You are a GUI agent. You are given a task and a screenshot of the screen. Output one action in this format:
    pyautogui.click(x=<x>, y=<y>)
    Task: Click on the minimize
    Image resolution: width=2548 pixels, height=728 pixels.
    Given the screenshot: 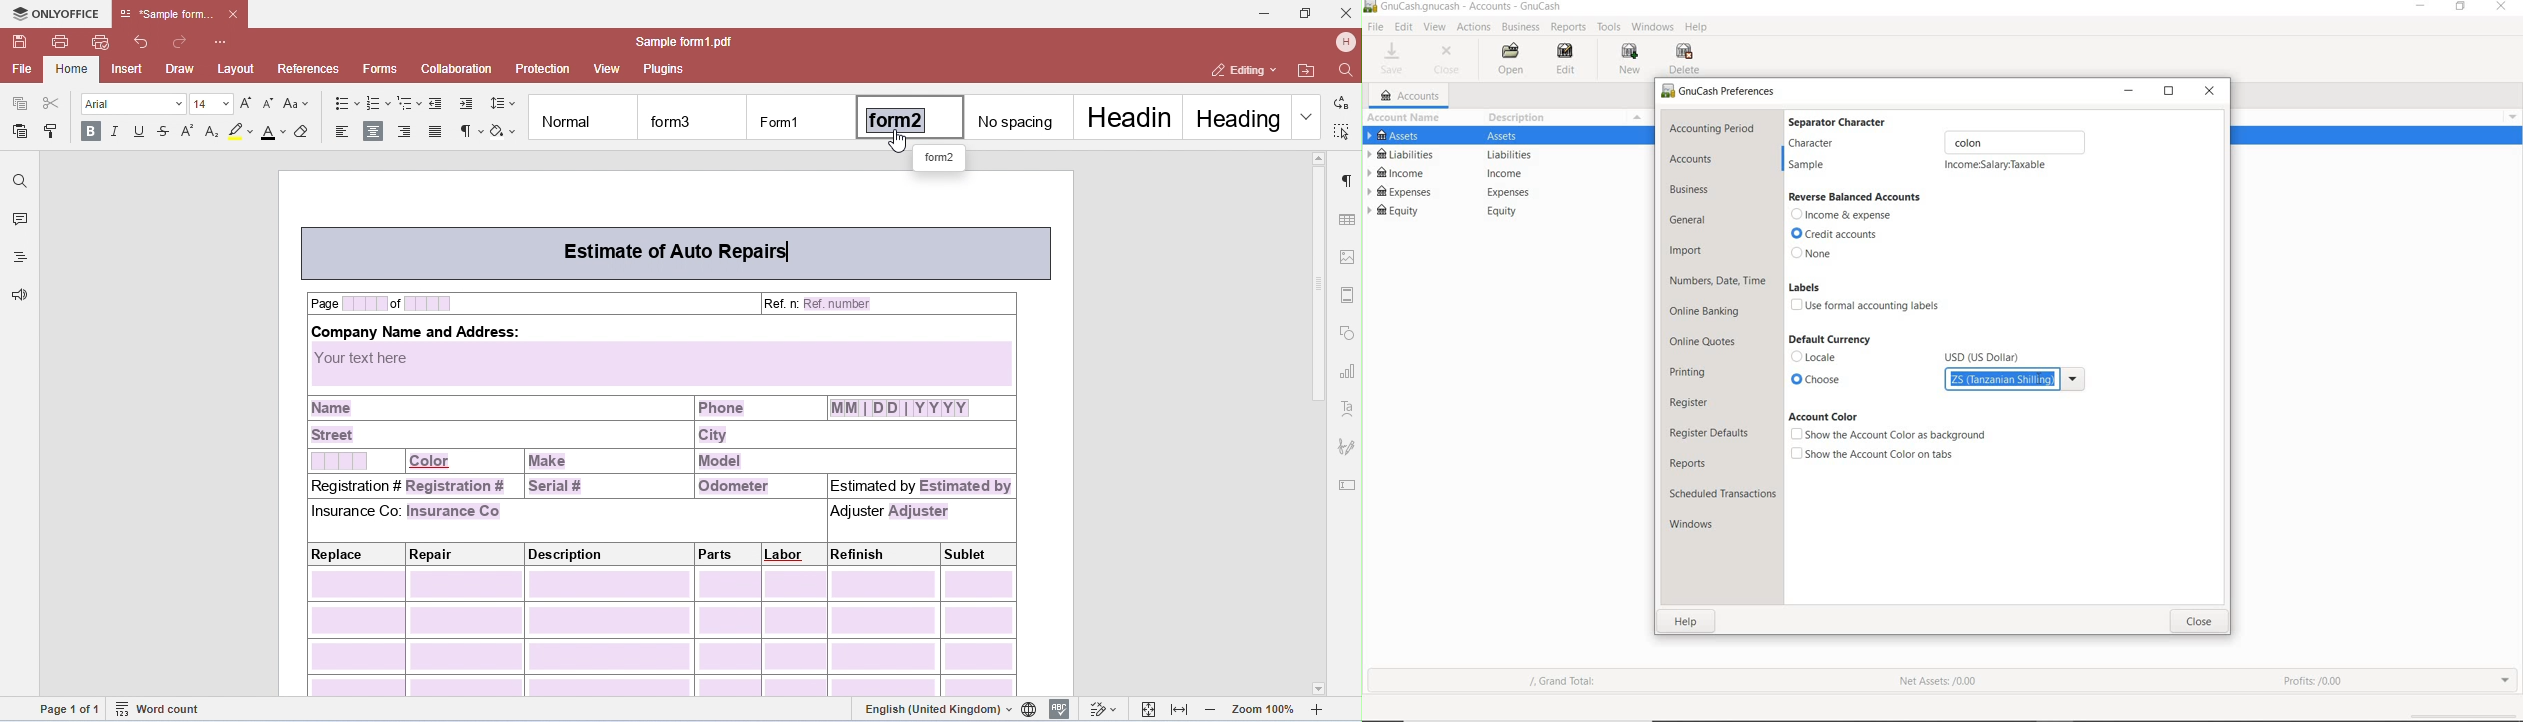 What is the action you would take?
    pyautogui.click(x=2130, y=90)
    